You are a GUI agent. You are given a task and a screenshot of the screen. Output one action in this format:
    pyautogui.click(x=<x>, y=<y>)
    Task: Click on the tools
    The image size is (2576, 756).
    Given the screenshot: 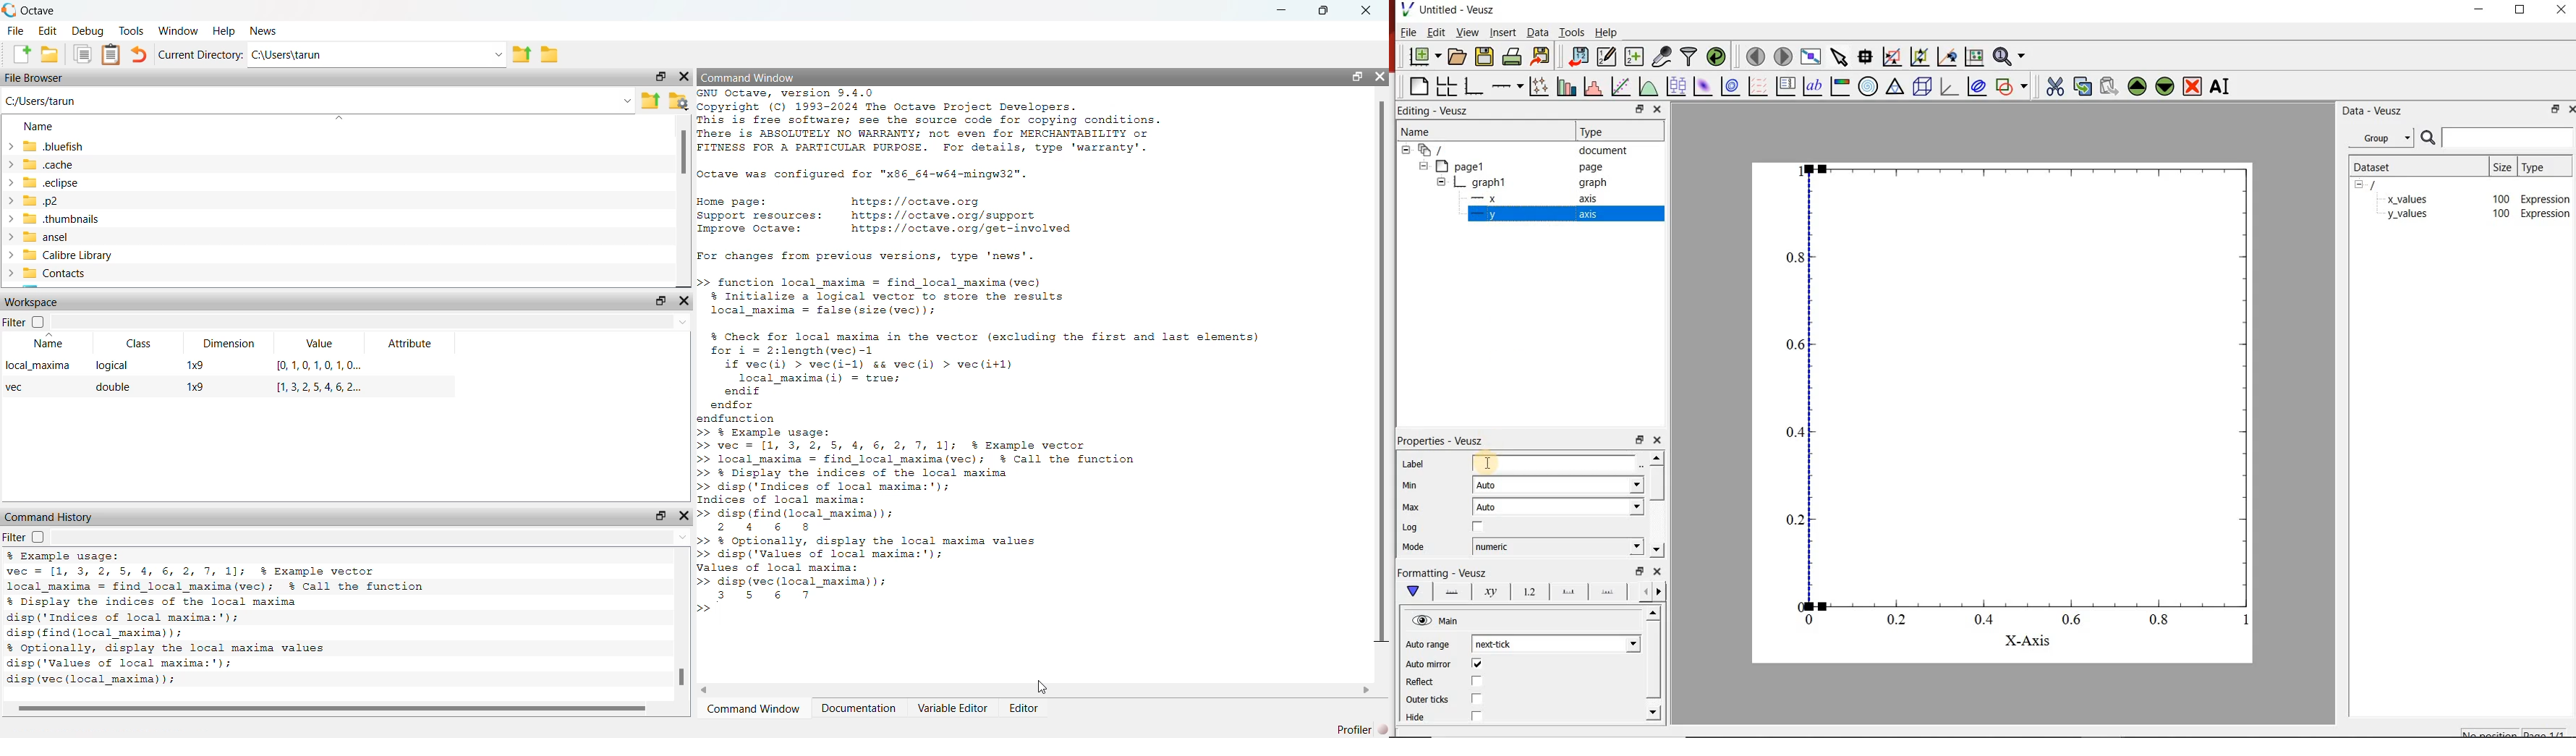 What is the action you would take?
    pyautogui.click(x=1573, y=32)
    